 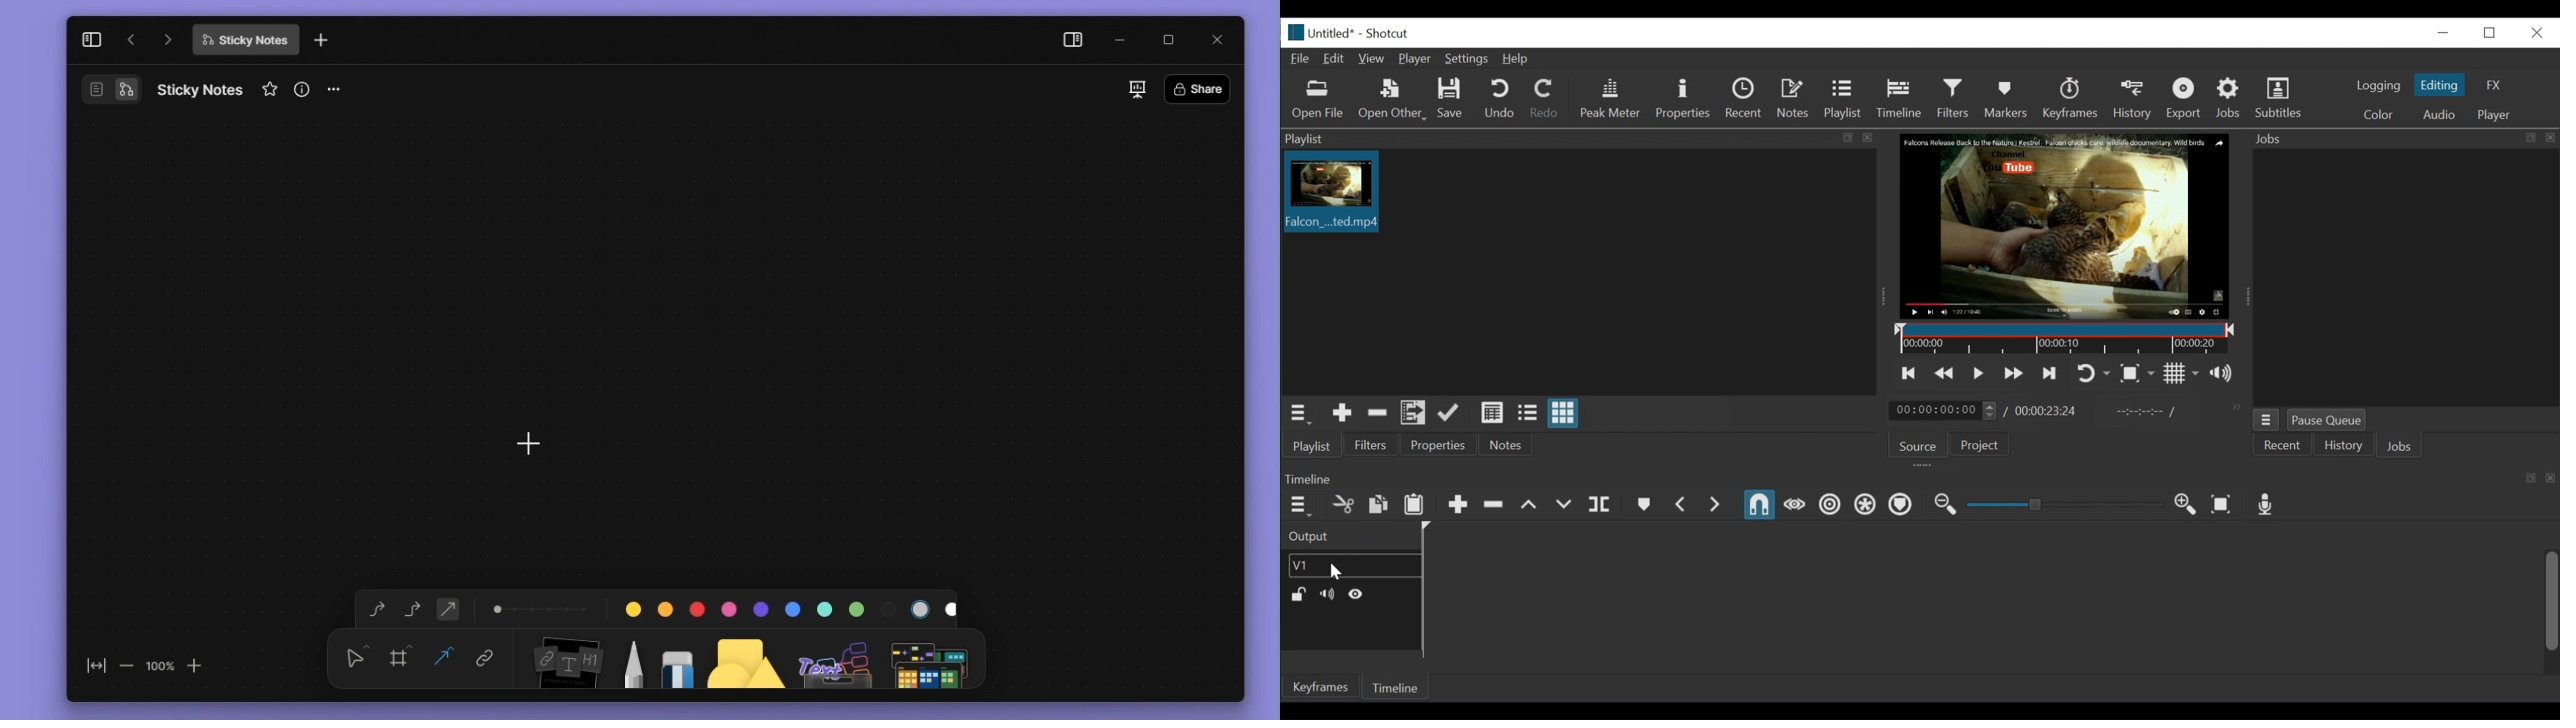 What do you see at coordinates (1715, 505) in the screenshot?
I see `Next Marker` at bounding box center [1715, 505].